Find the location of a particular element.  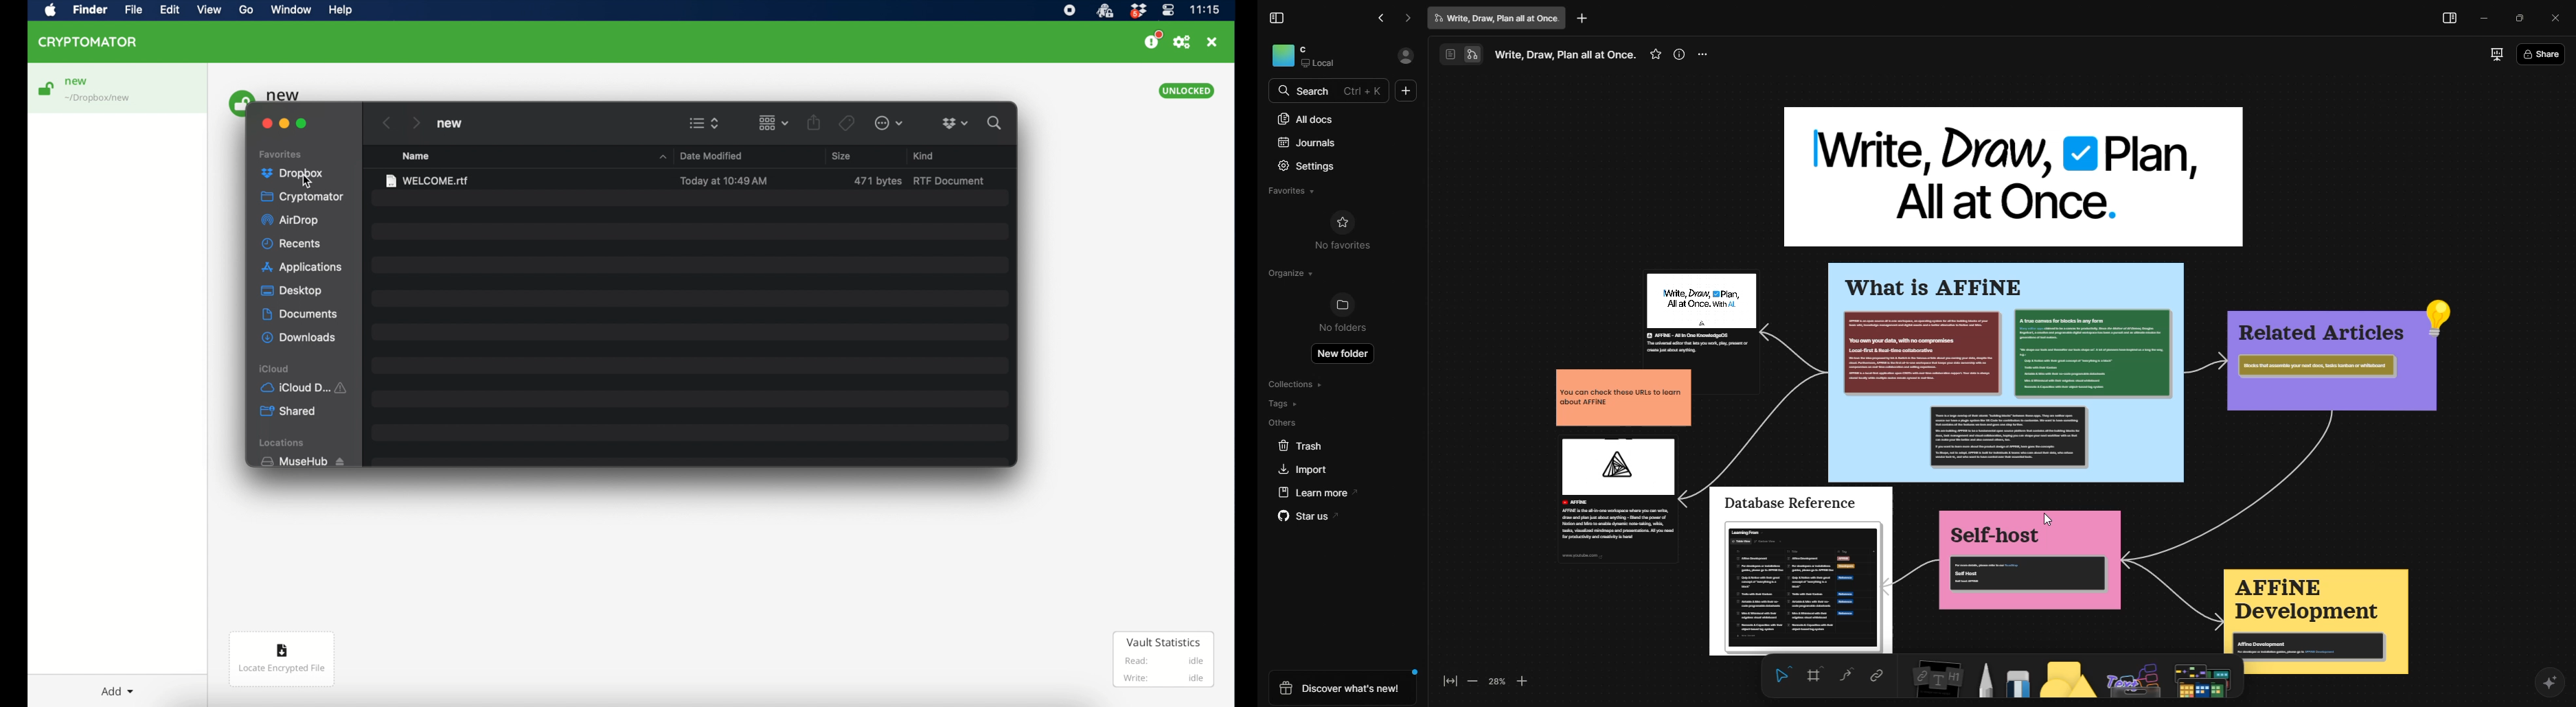

Presentation is located at coordinates (2492, 53).